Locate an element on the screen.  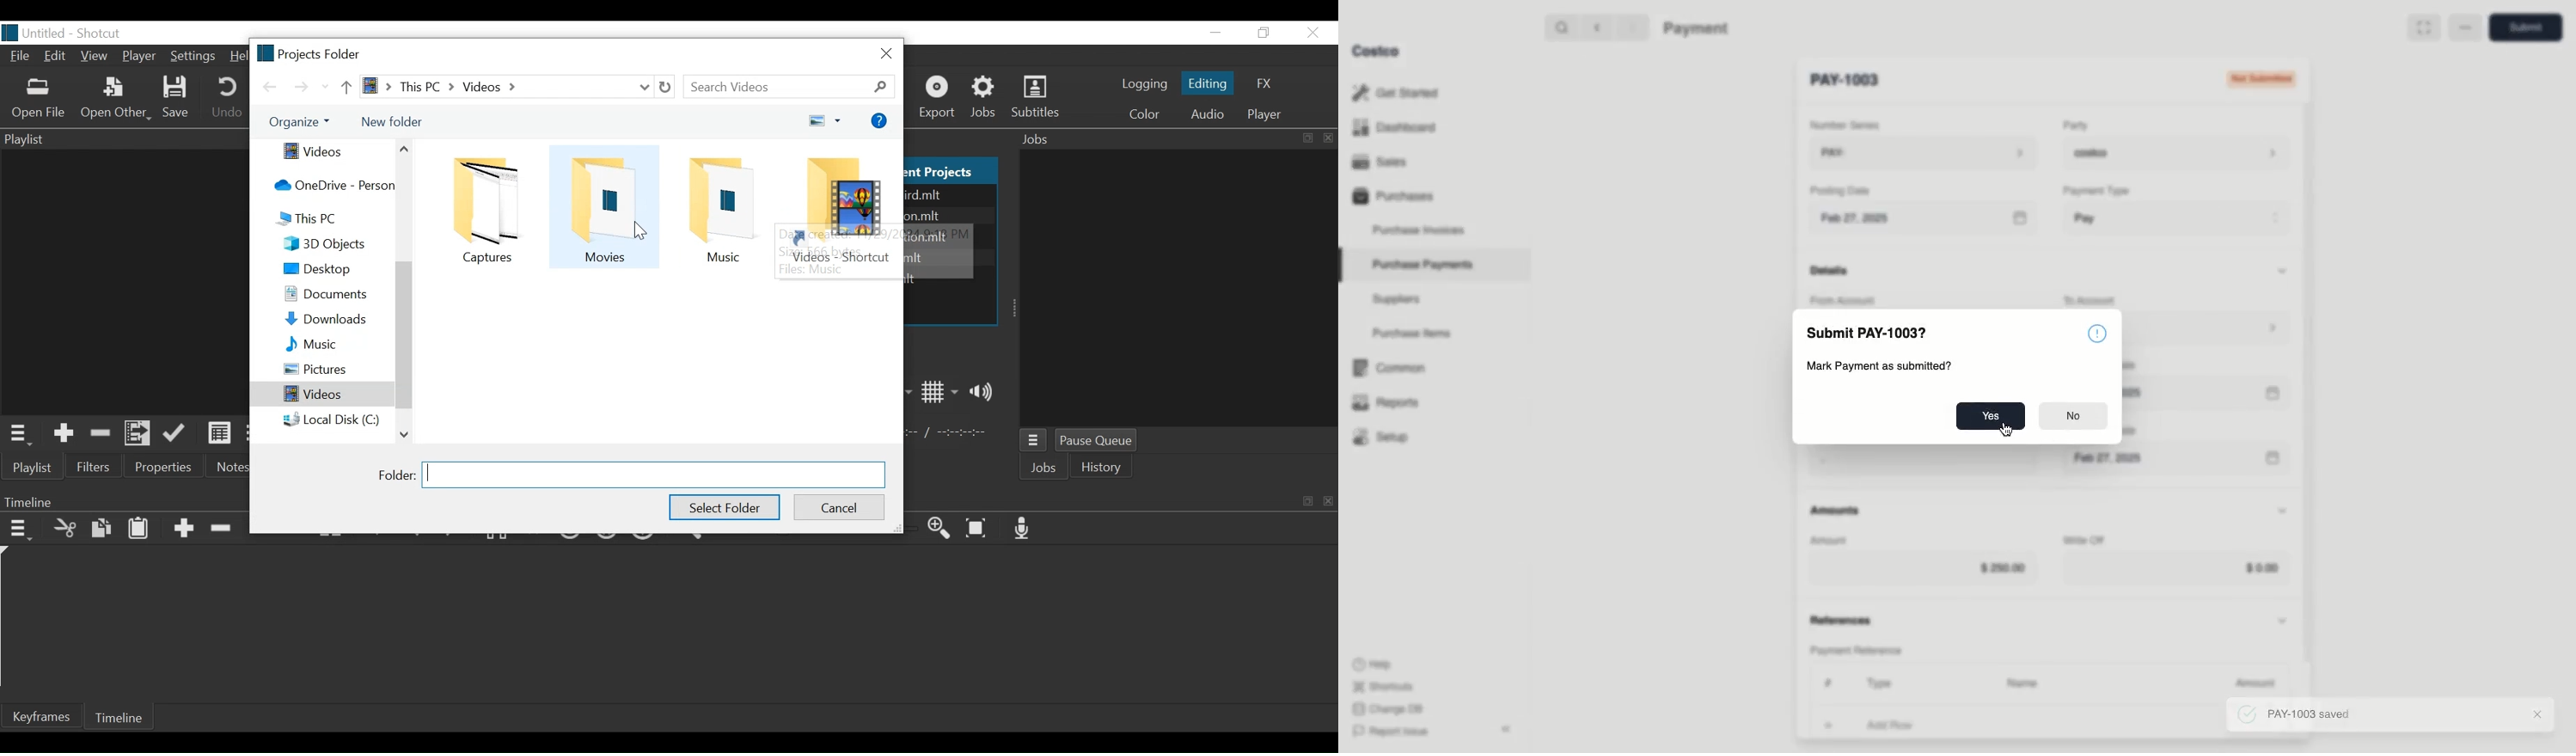
Folder is located at coordinates (835, 210).